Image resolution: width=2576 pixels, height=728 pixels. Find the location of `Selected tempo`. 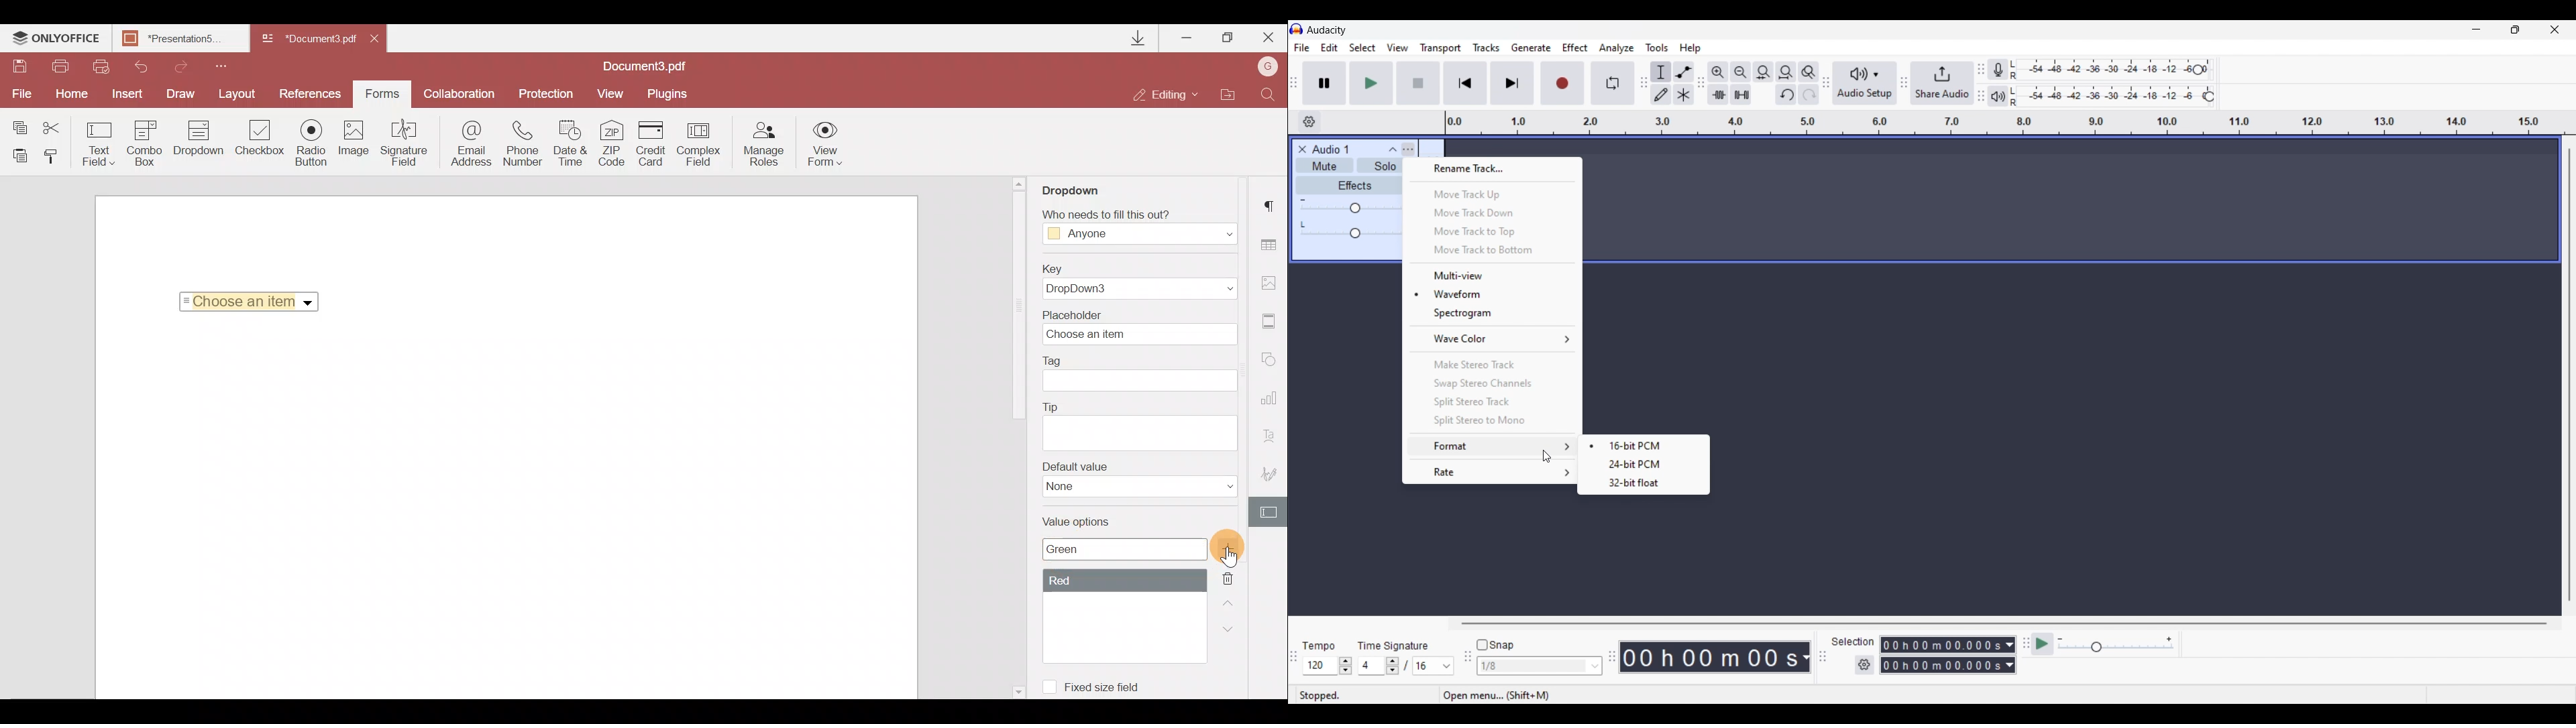

Selected tempo is located at coordinates (1320, 666).